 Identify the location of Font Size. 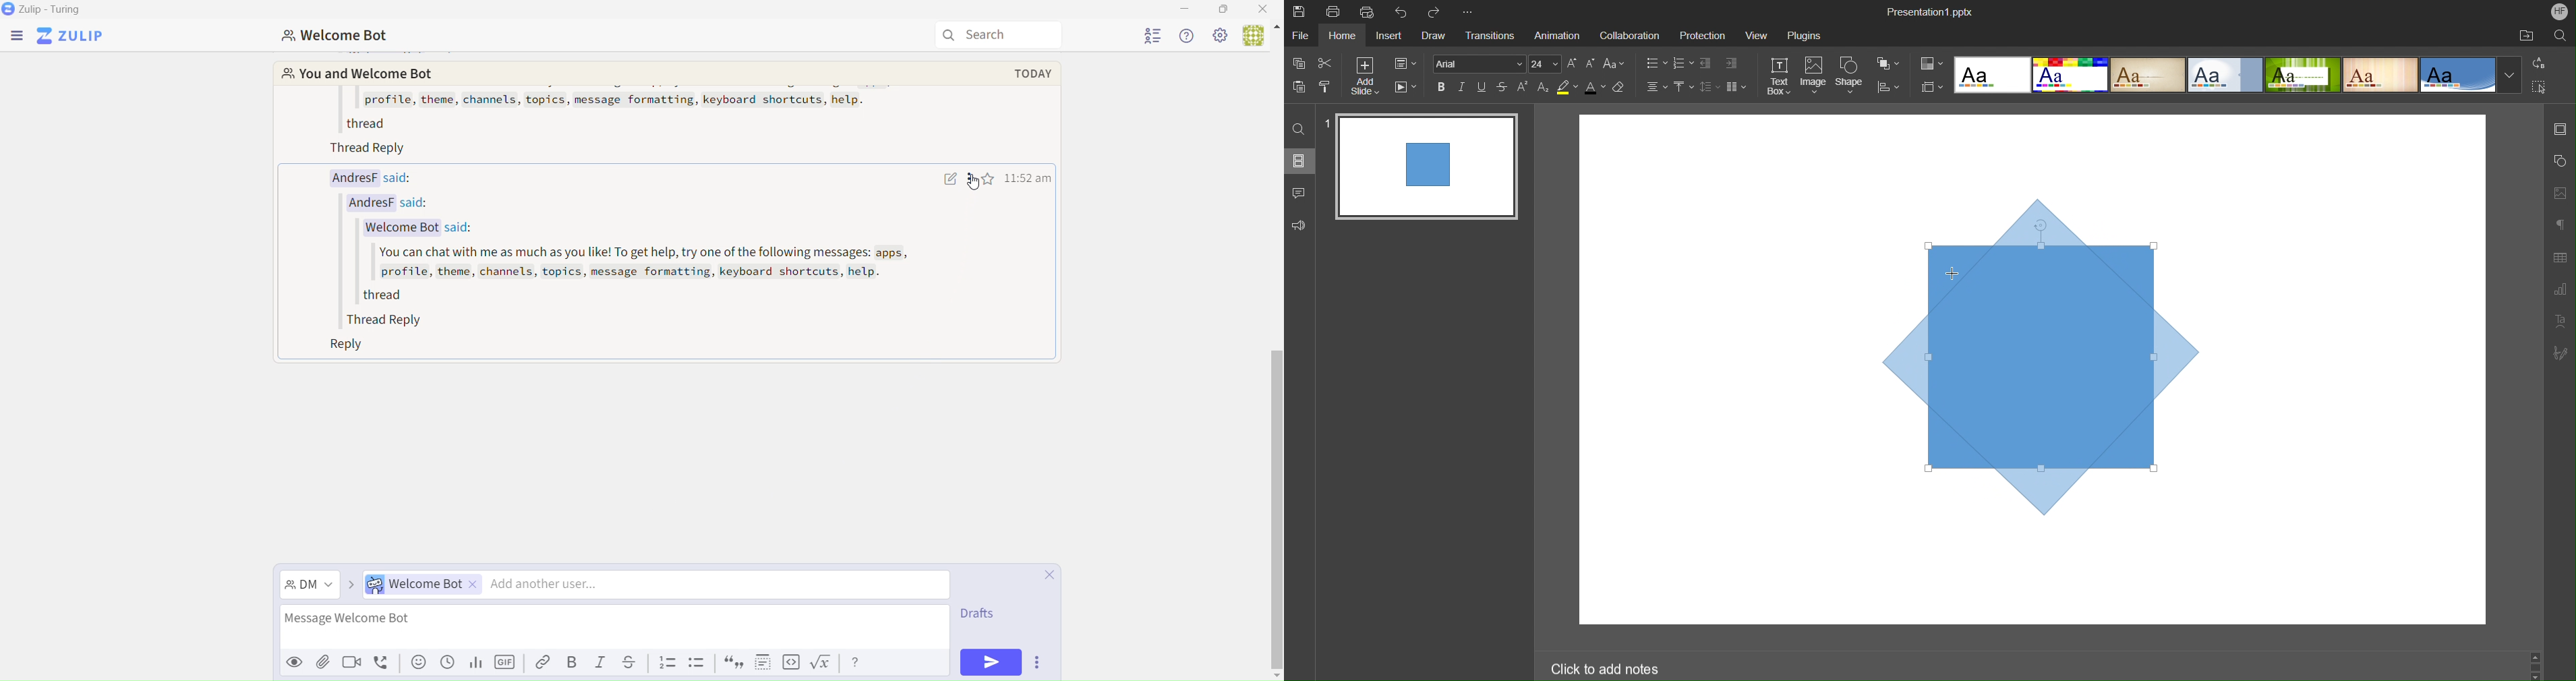
(1544, 65).